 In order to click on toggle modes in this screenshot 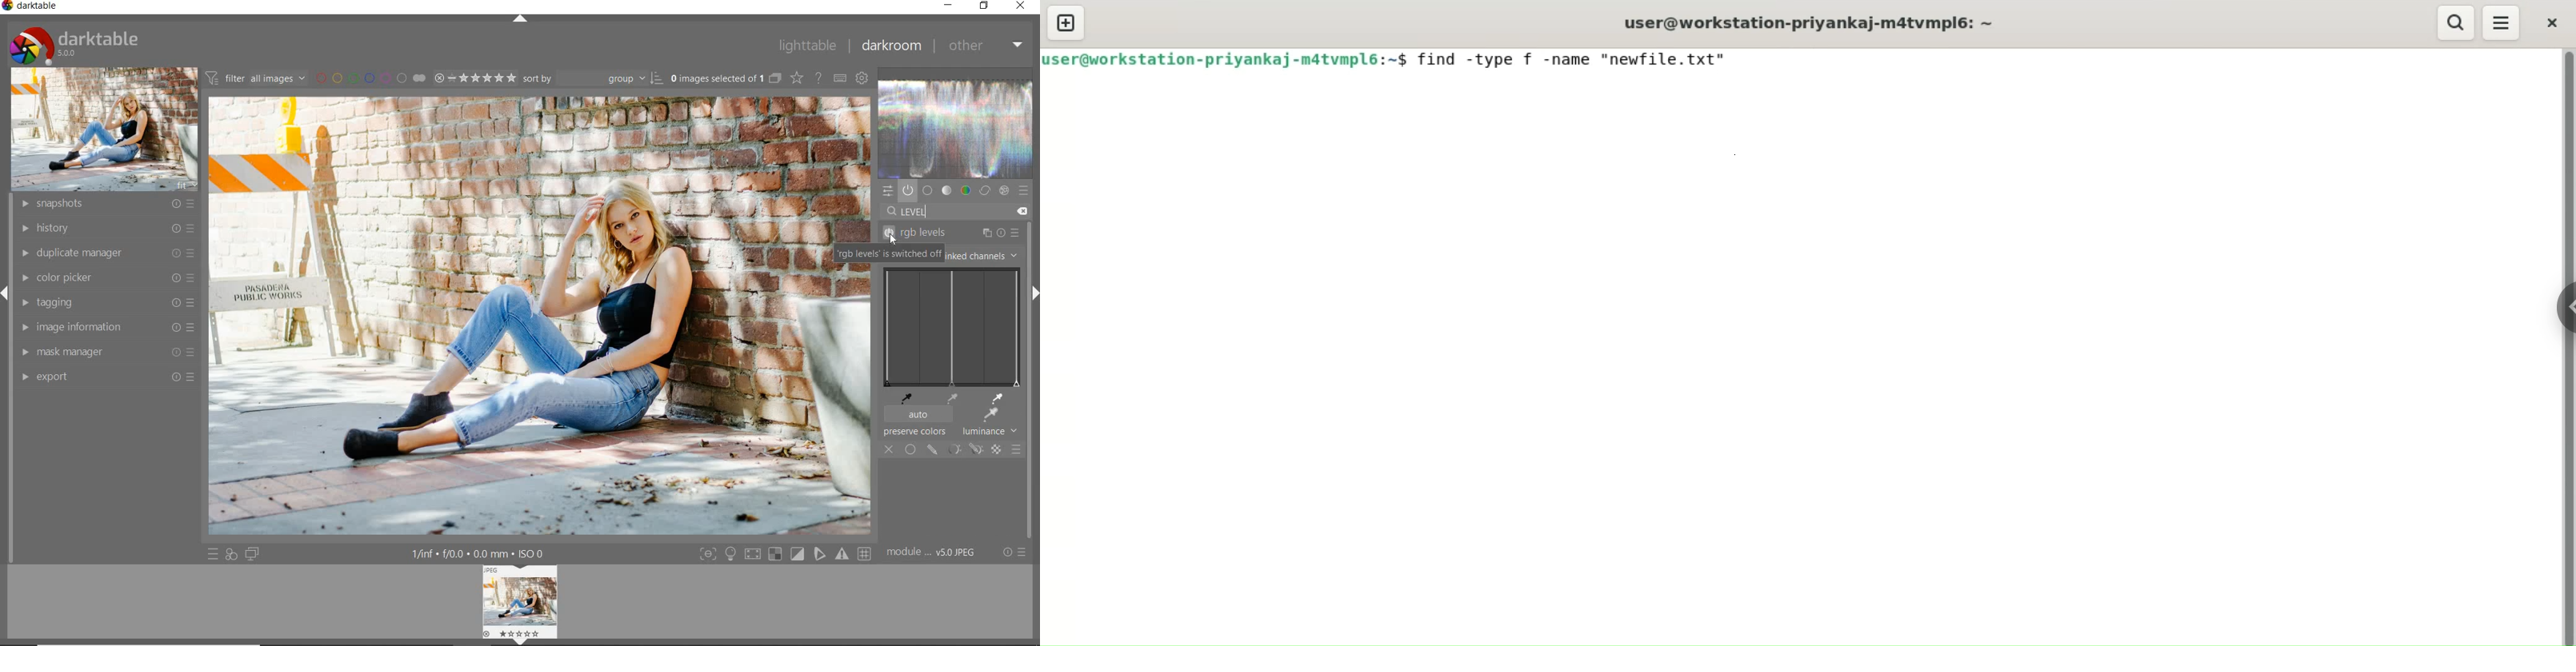, I will do `click(783, 554)`.